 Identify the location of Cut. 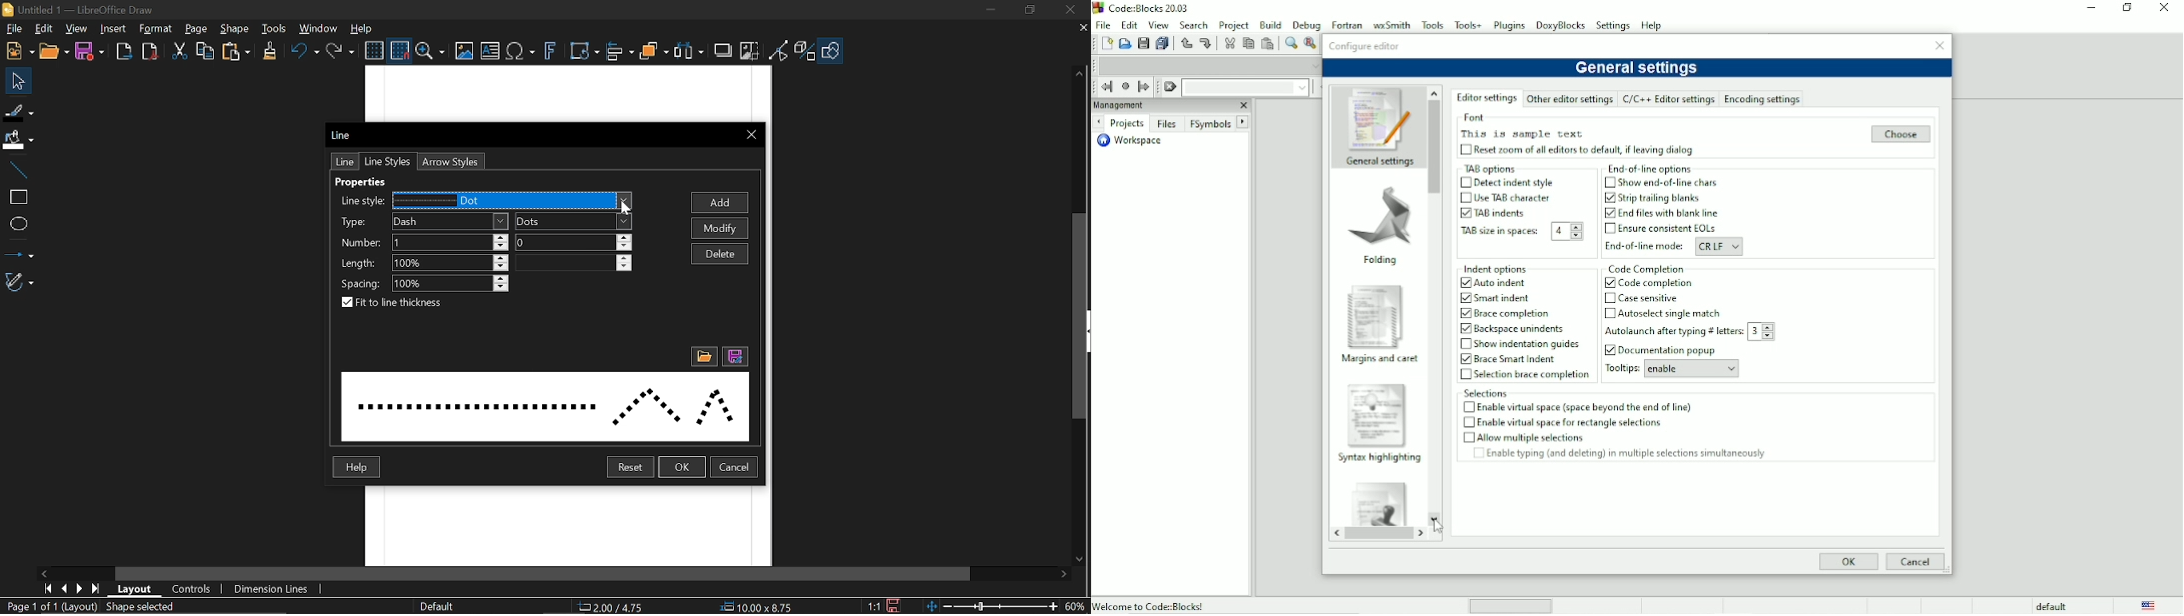
(181, 52).